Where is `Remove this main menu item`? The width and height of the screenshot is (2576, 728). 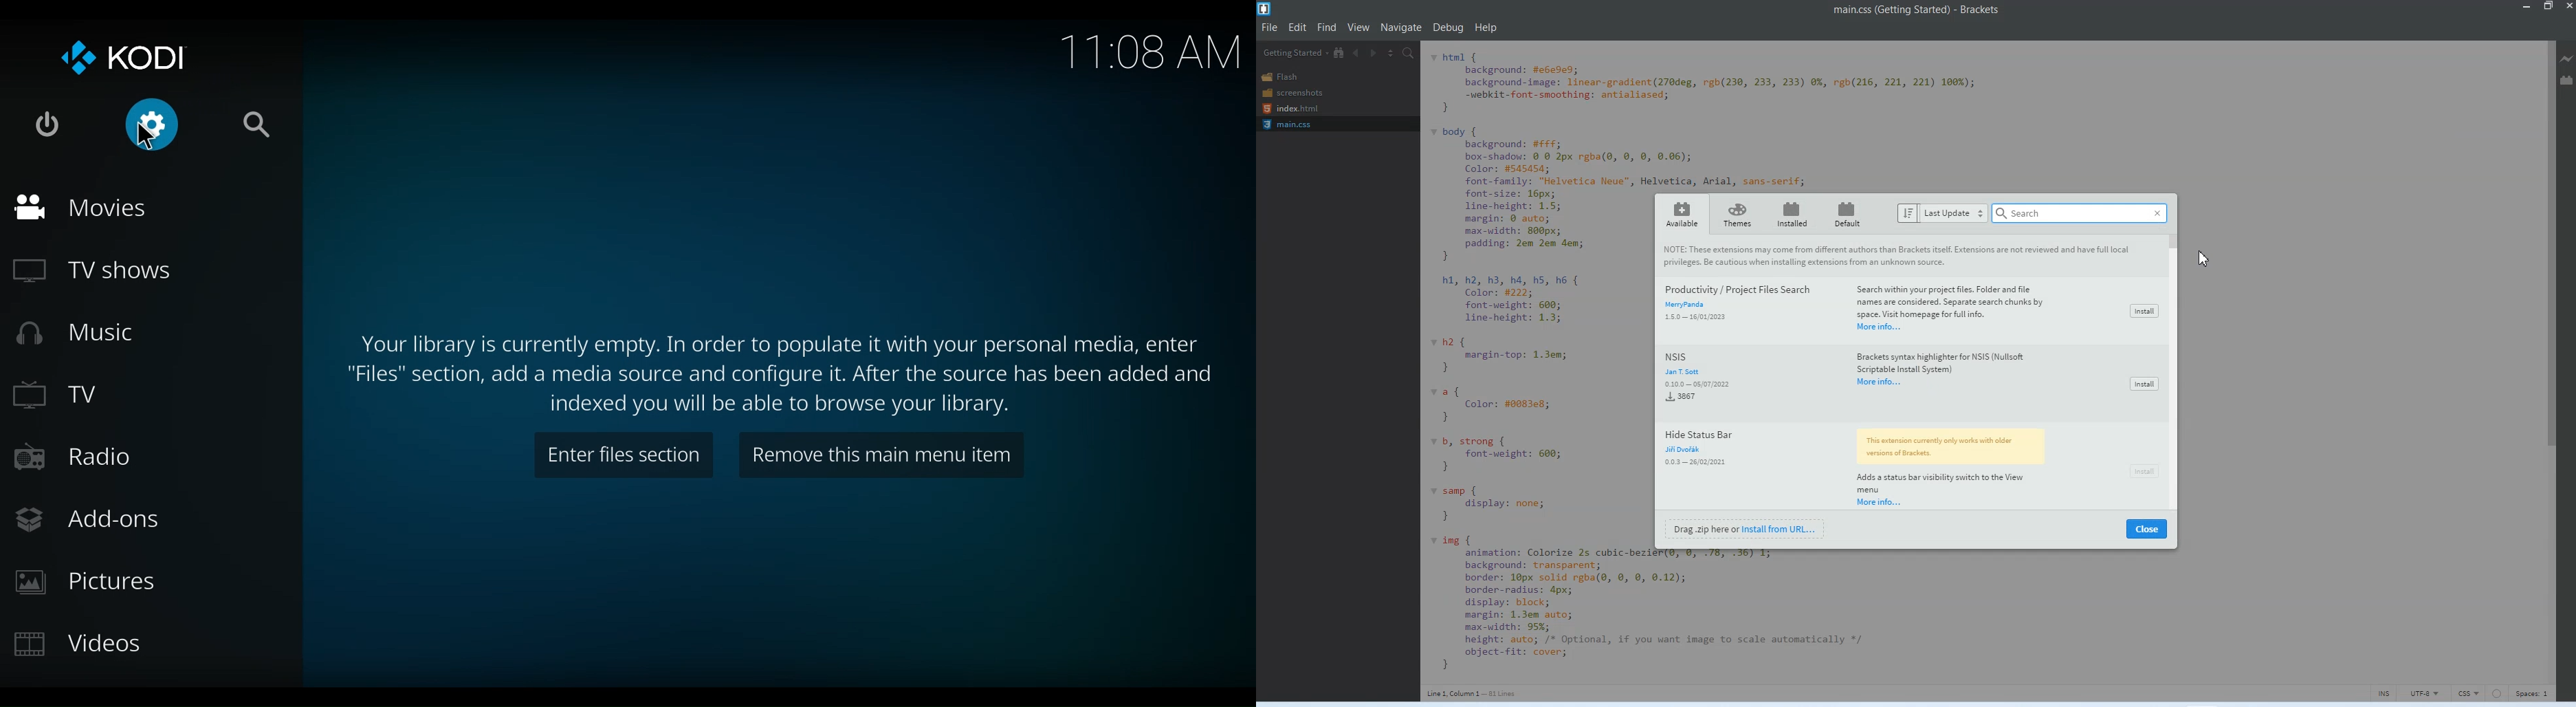 Remove this main menu item is located at coordinates (883, 456).